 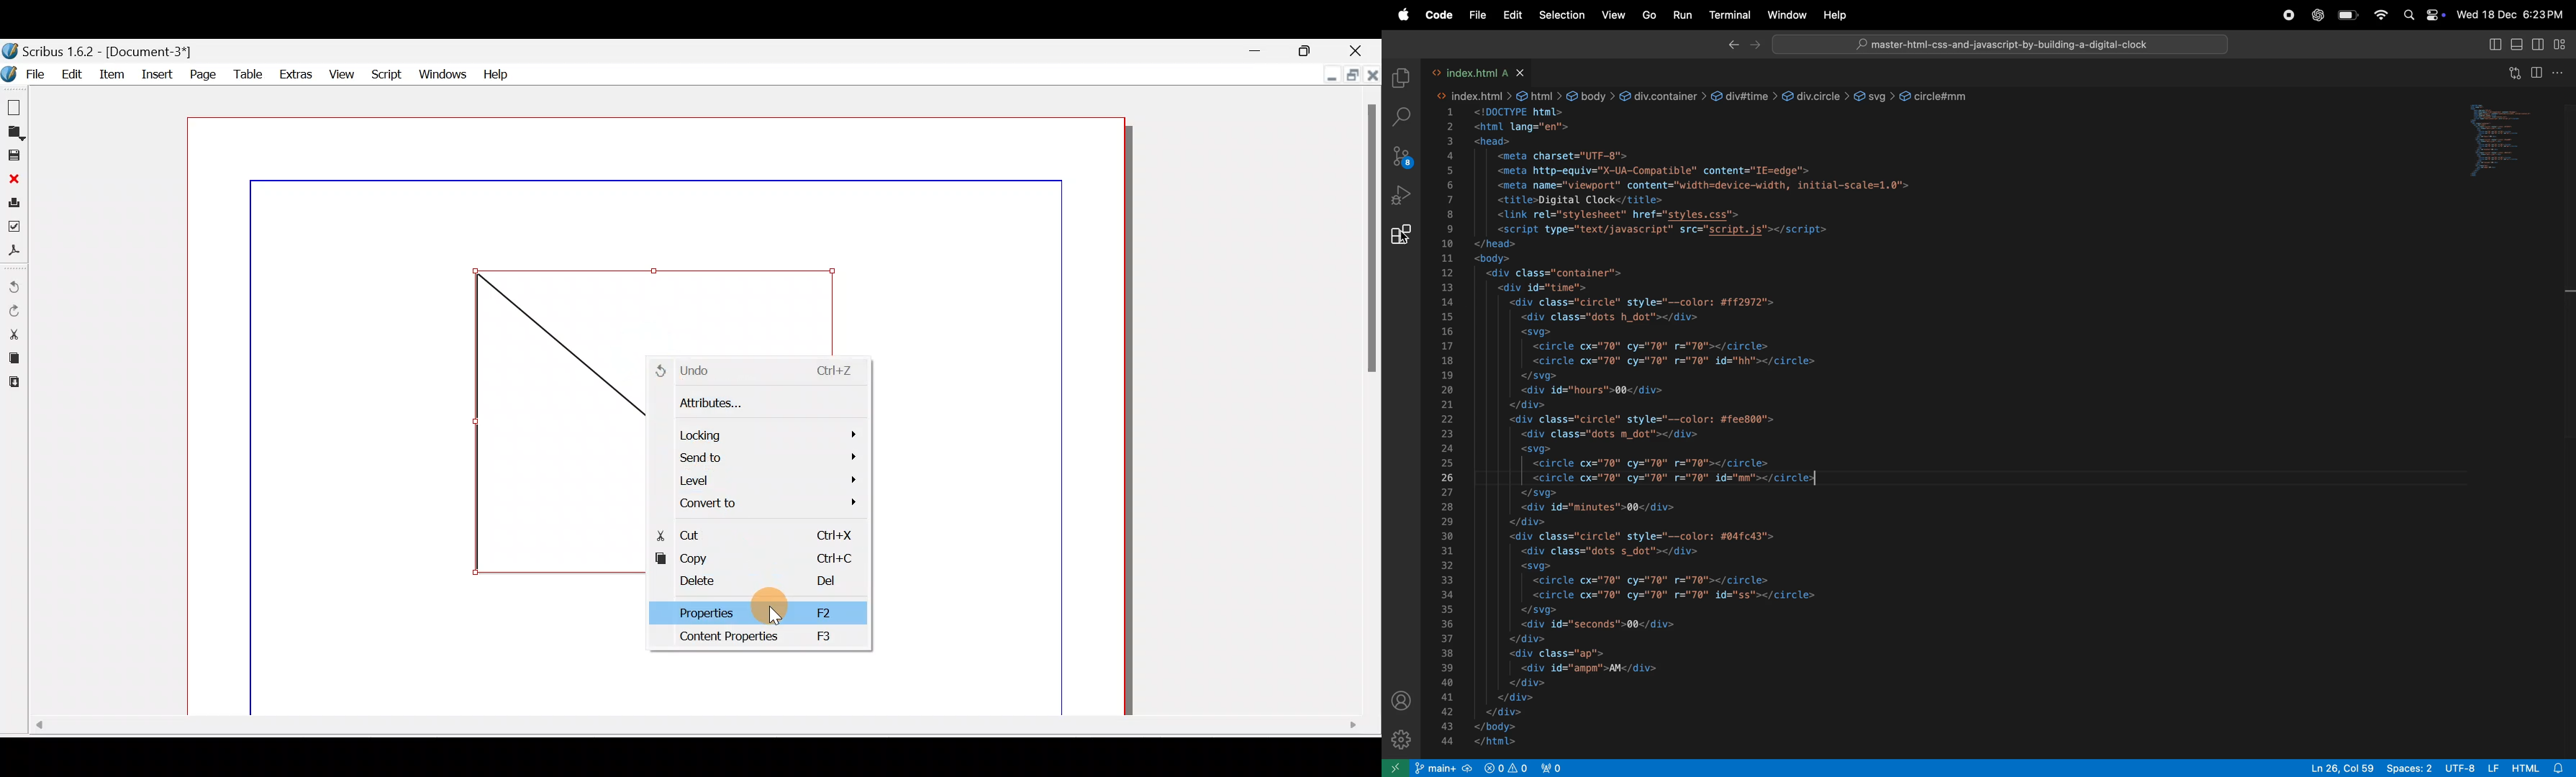 What do you see at coordinates (1372, 77) in the screenshot?
I see `Close` at bounding box center [1372, 77].